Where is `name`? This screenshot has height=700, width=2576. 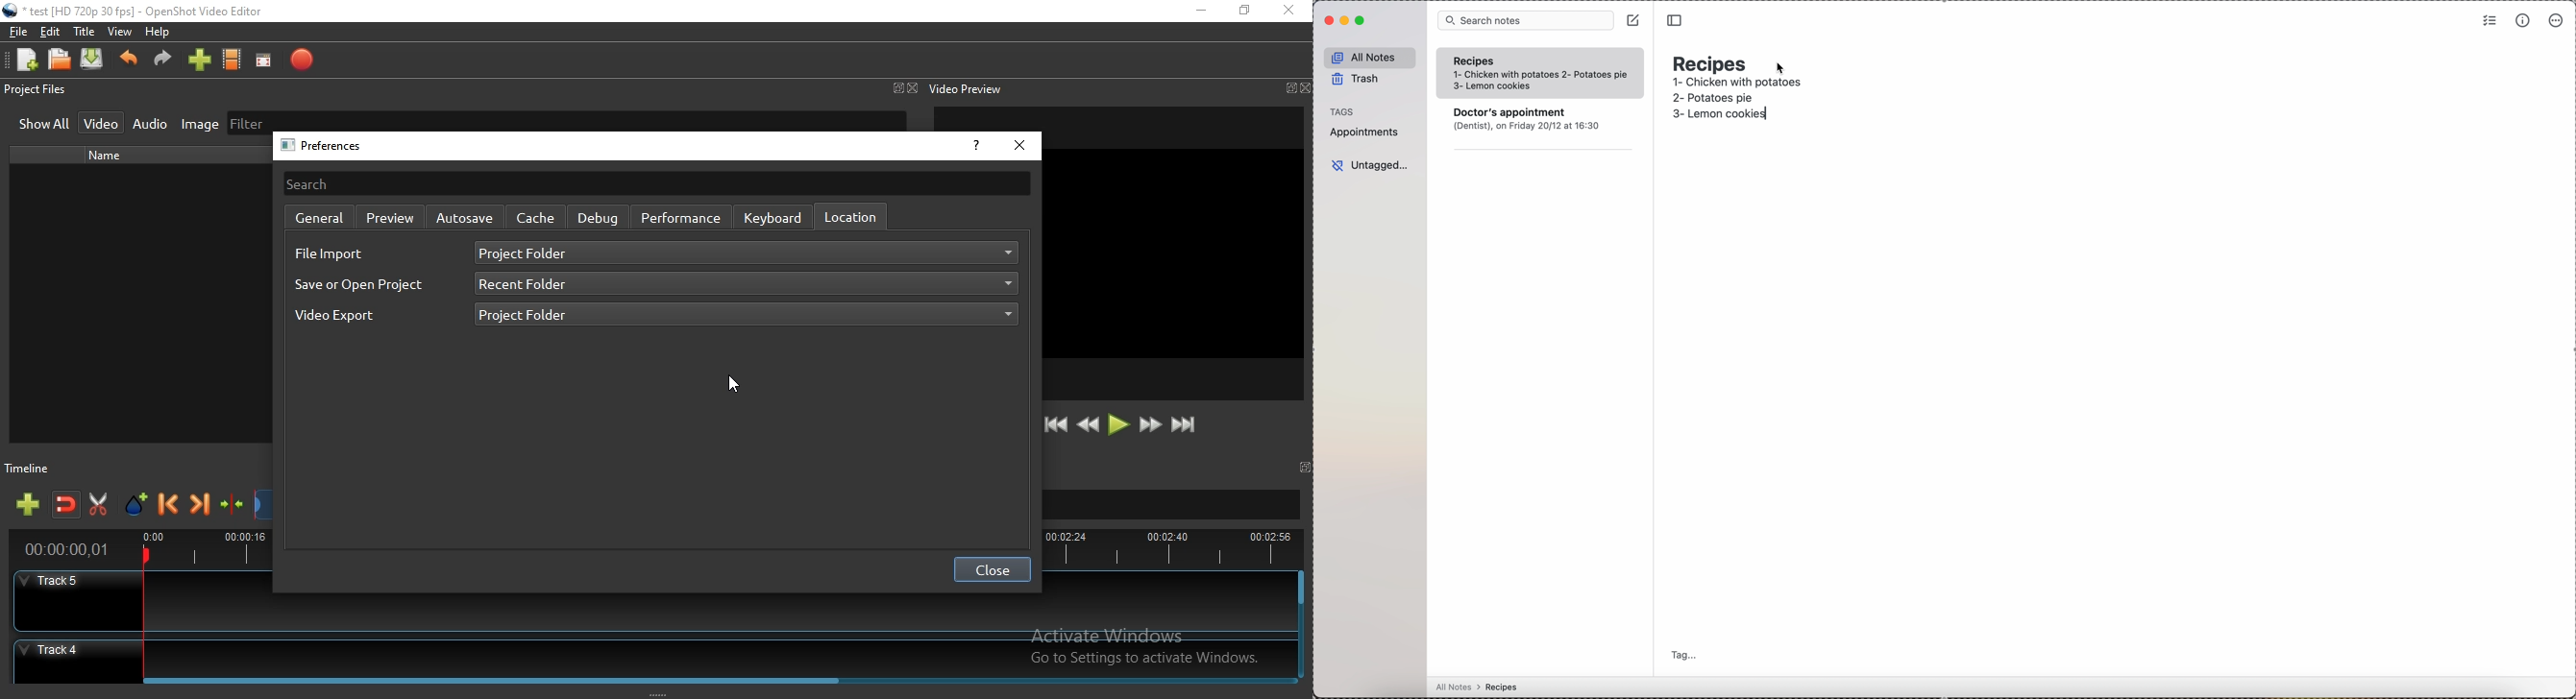 name is located at coordinates (111, 156).